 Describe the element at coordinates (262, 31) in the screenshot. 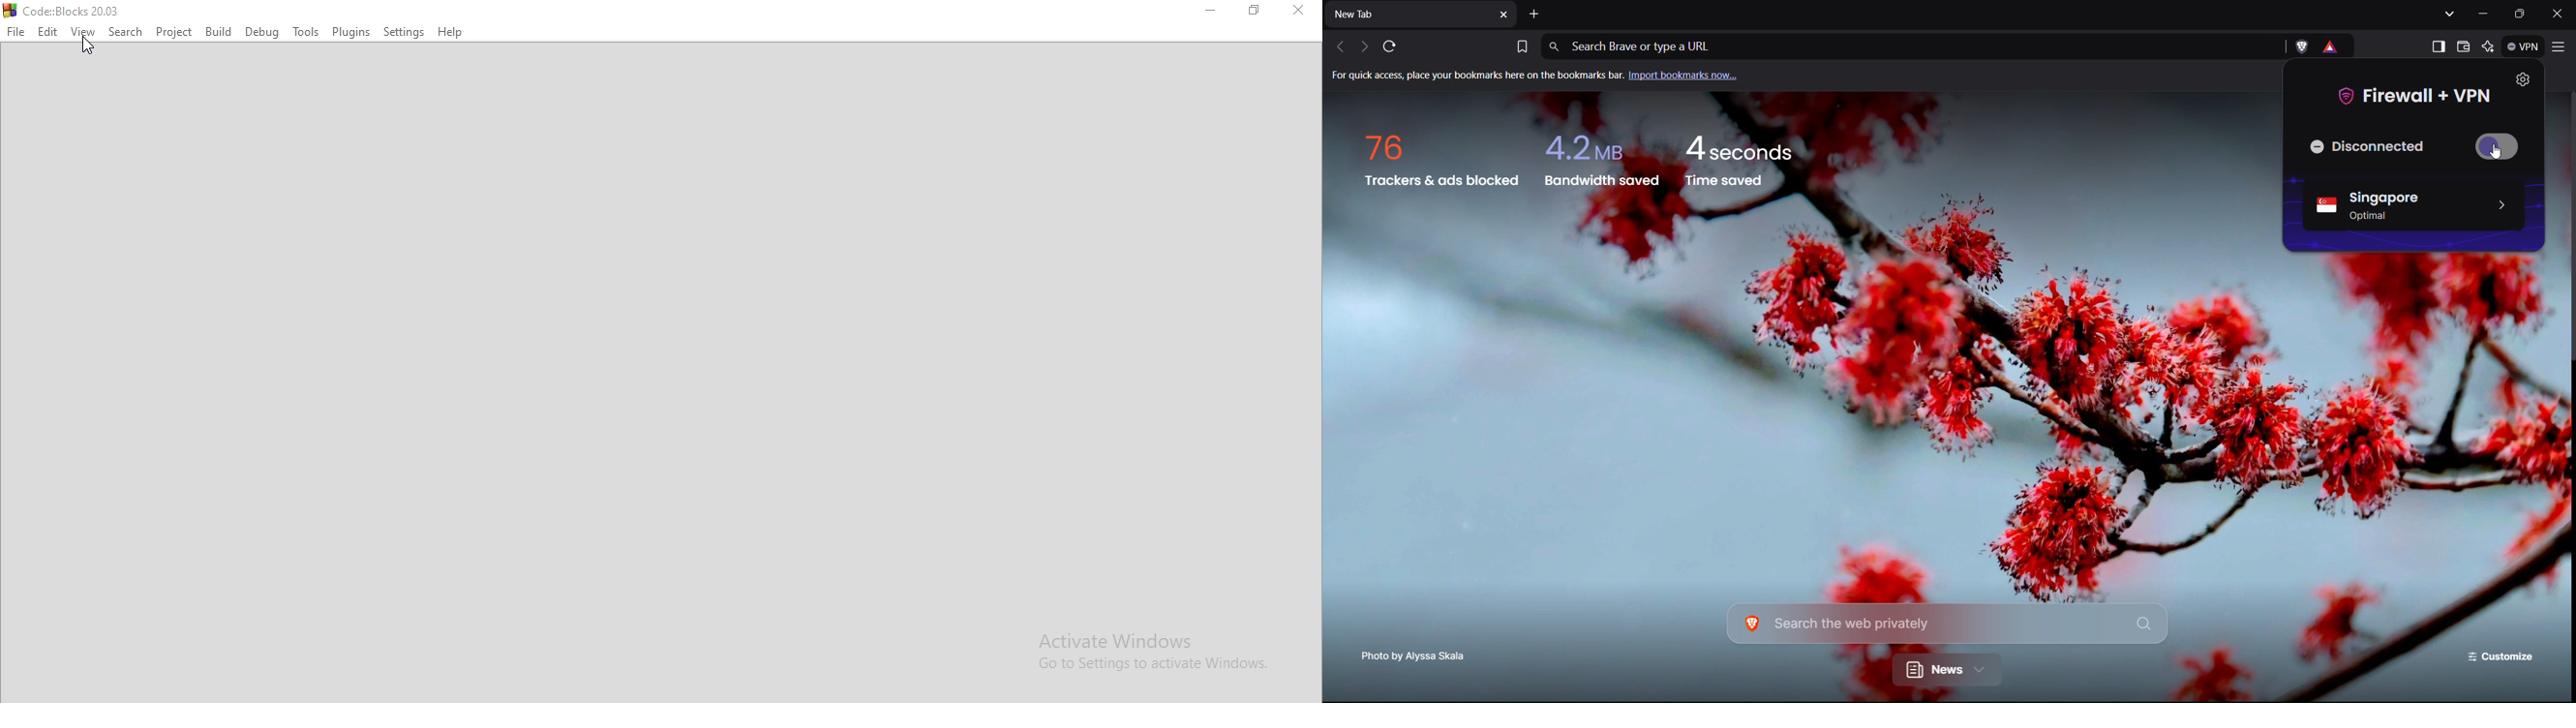

I see `Debug ` at that location.